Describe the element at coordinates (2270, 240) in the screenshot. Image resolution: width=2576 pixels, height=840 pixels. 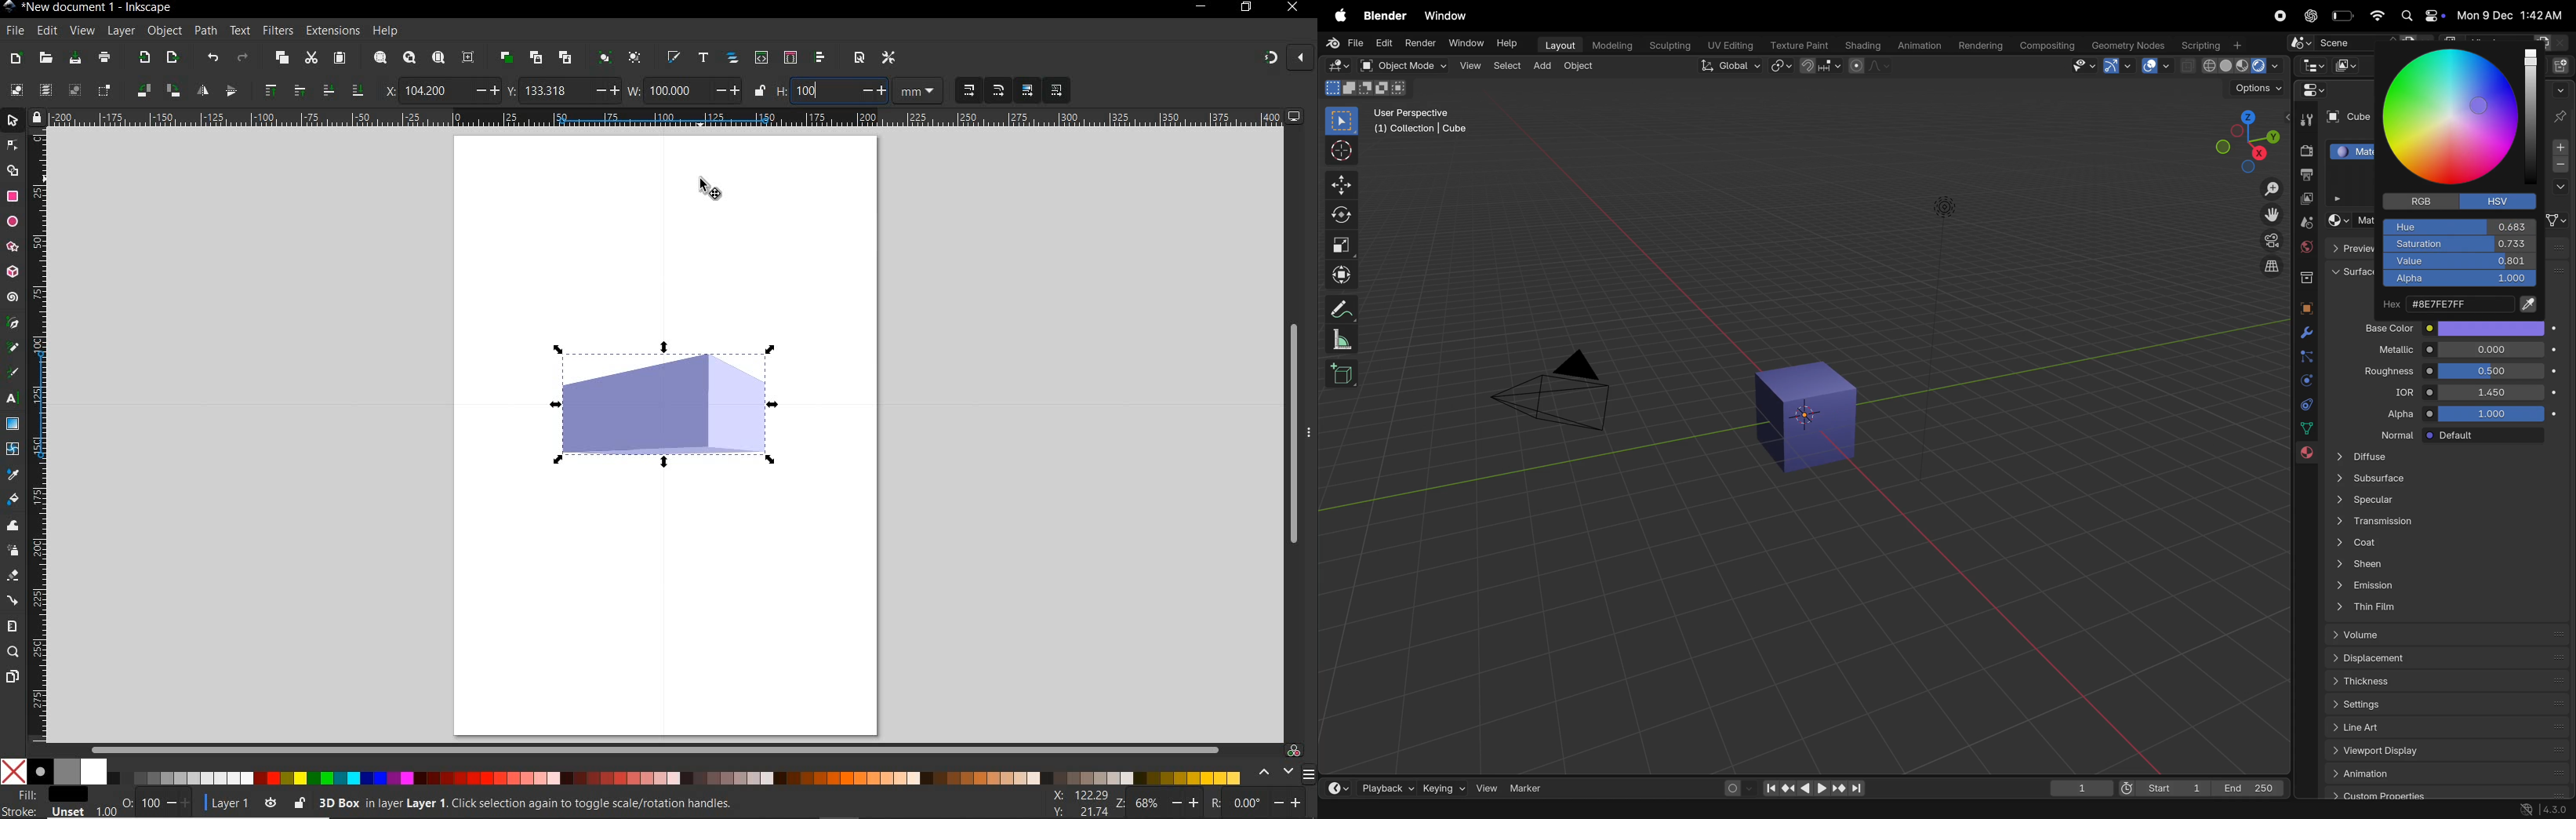
I see `toggle camera` at that location.